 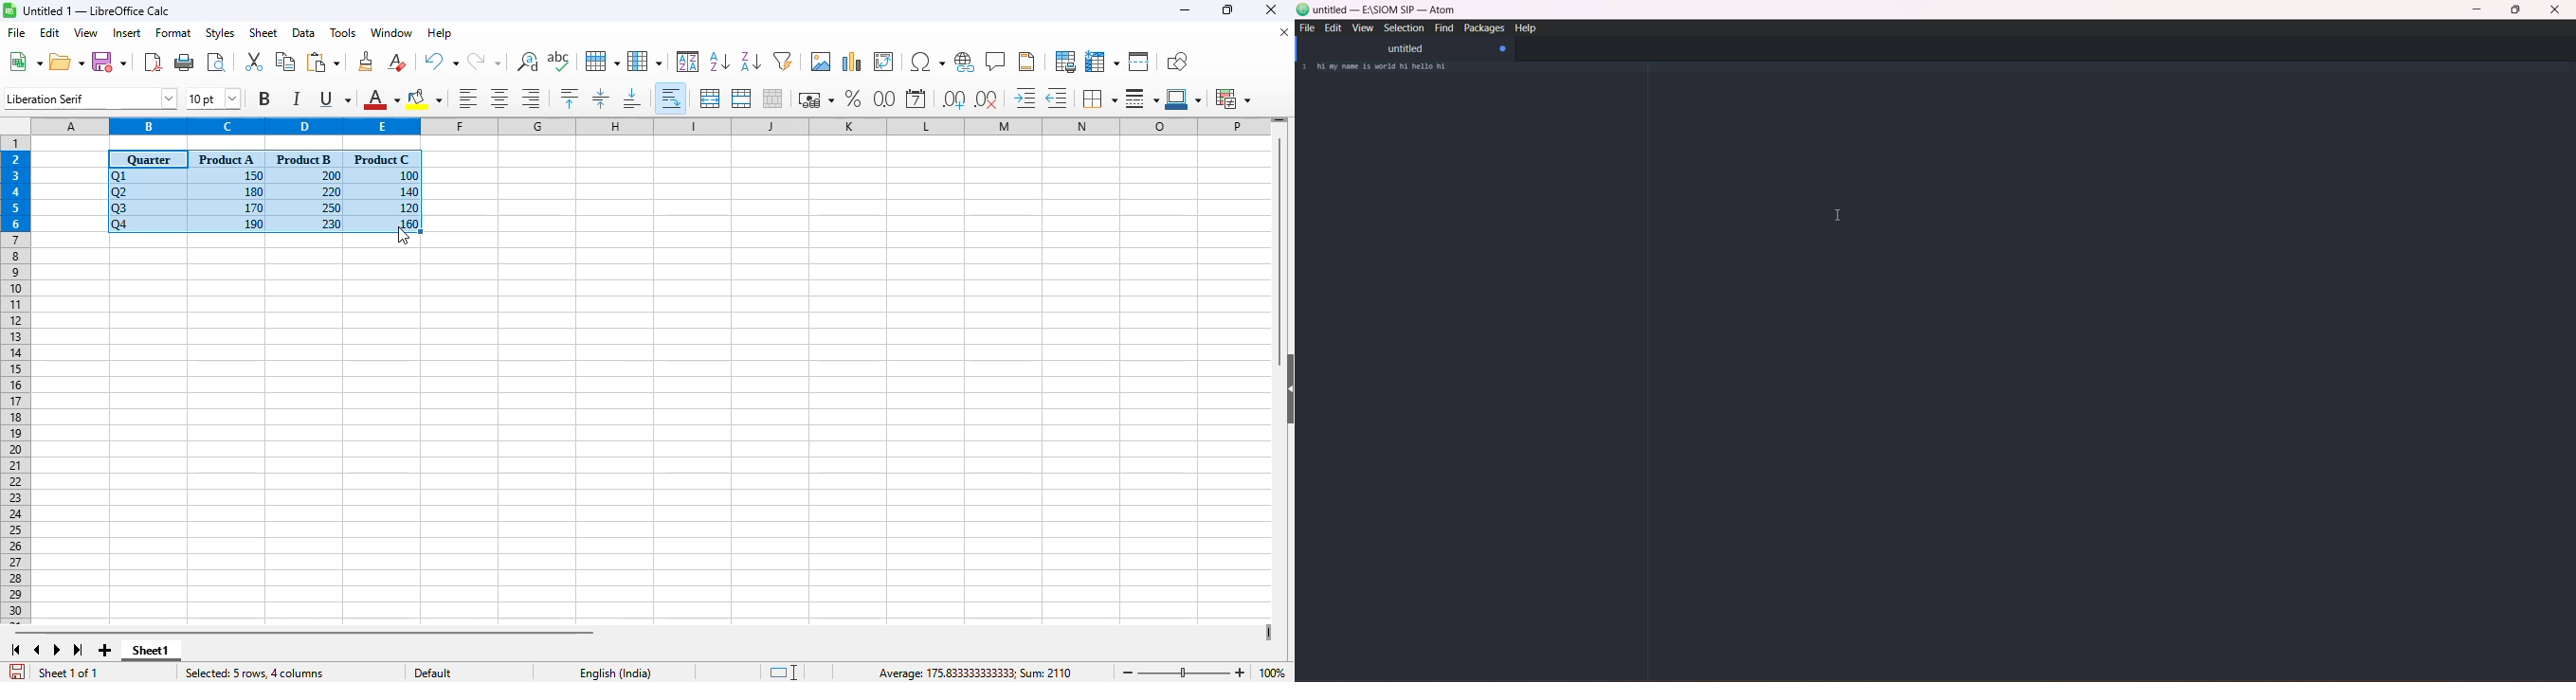 What do you see at coordinates (66, 62) in the screenshot?
I see `open` at bounding box center [66, 62].